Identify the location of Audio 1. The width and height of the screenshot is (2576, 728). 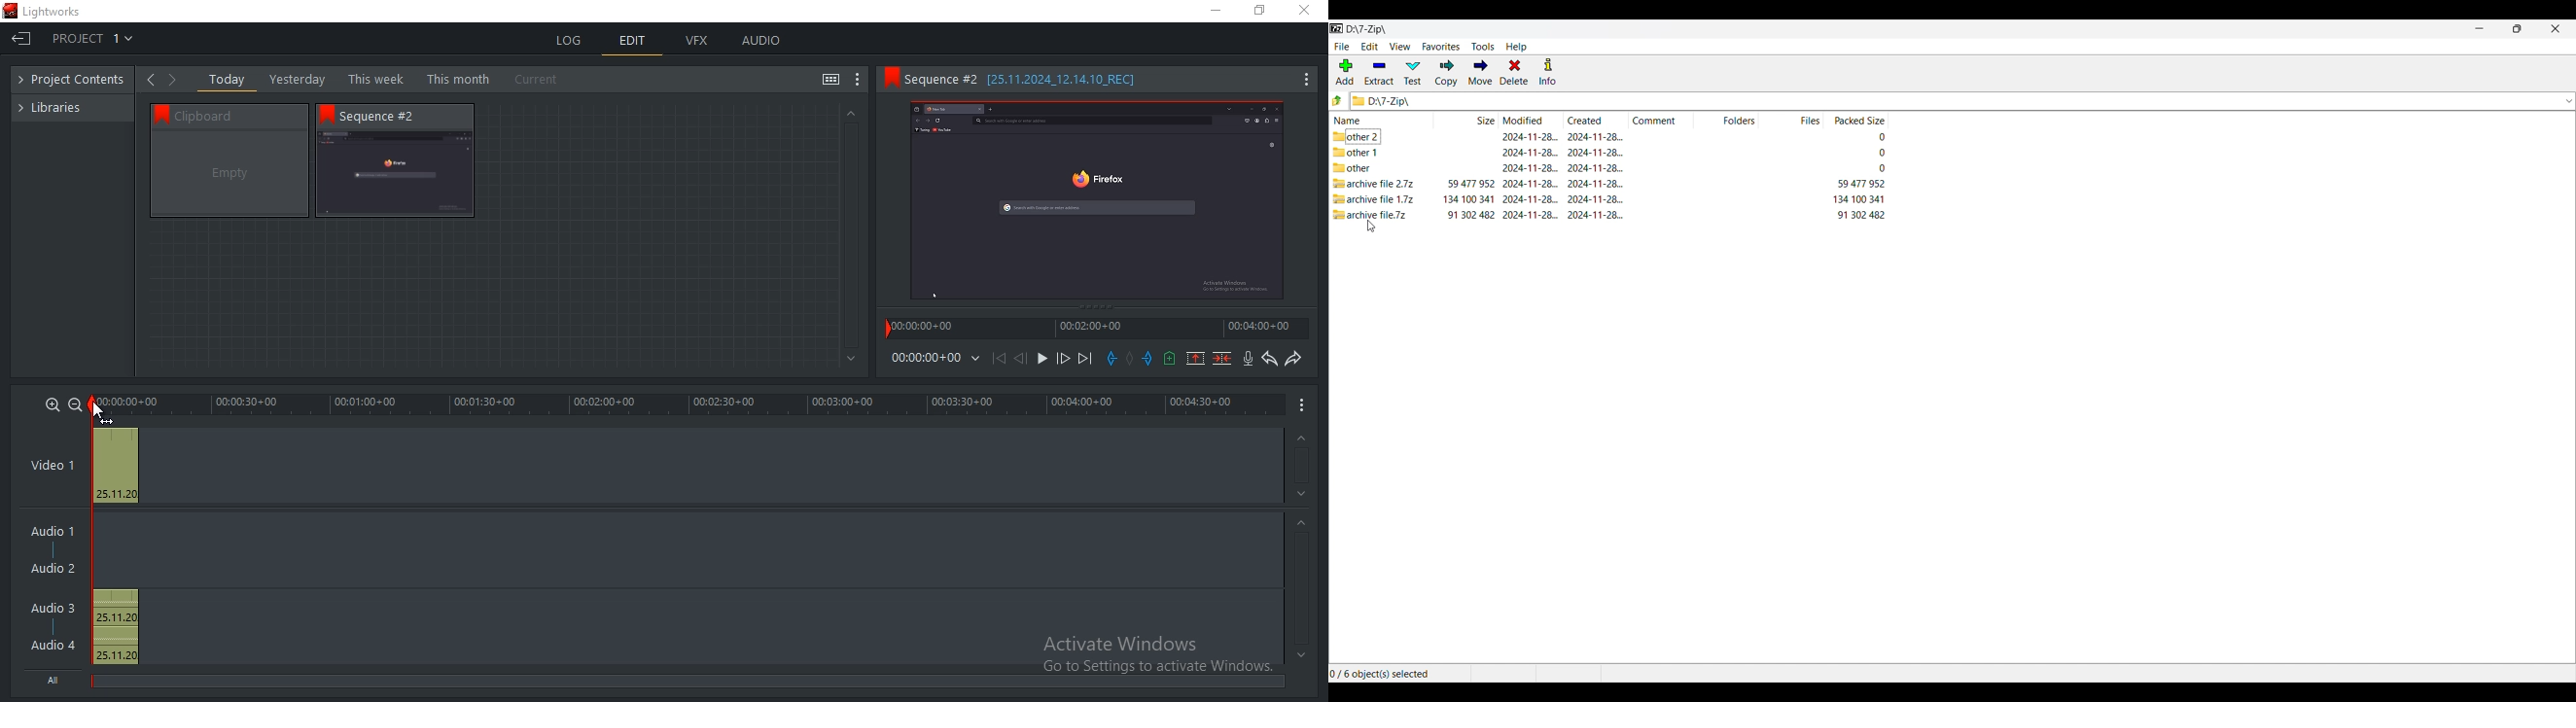
(49, 533).